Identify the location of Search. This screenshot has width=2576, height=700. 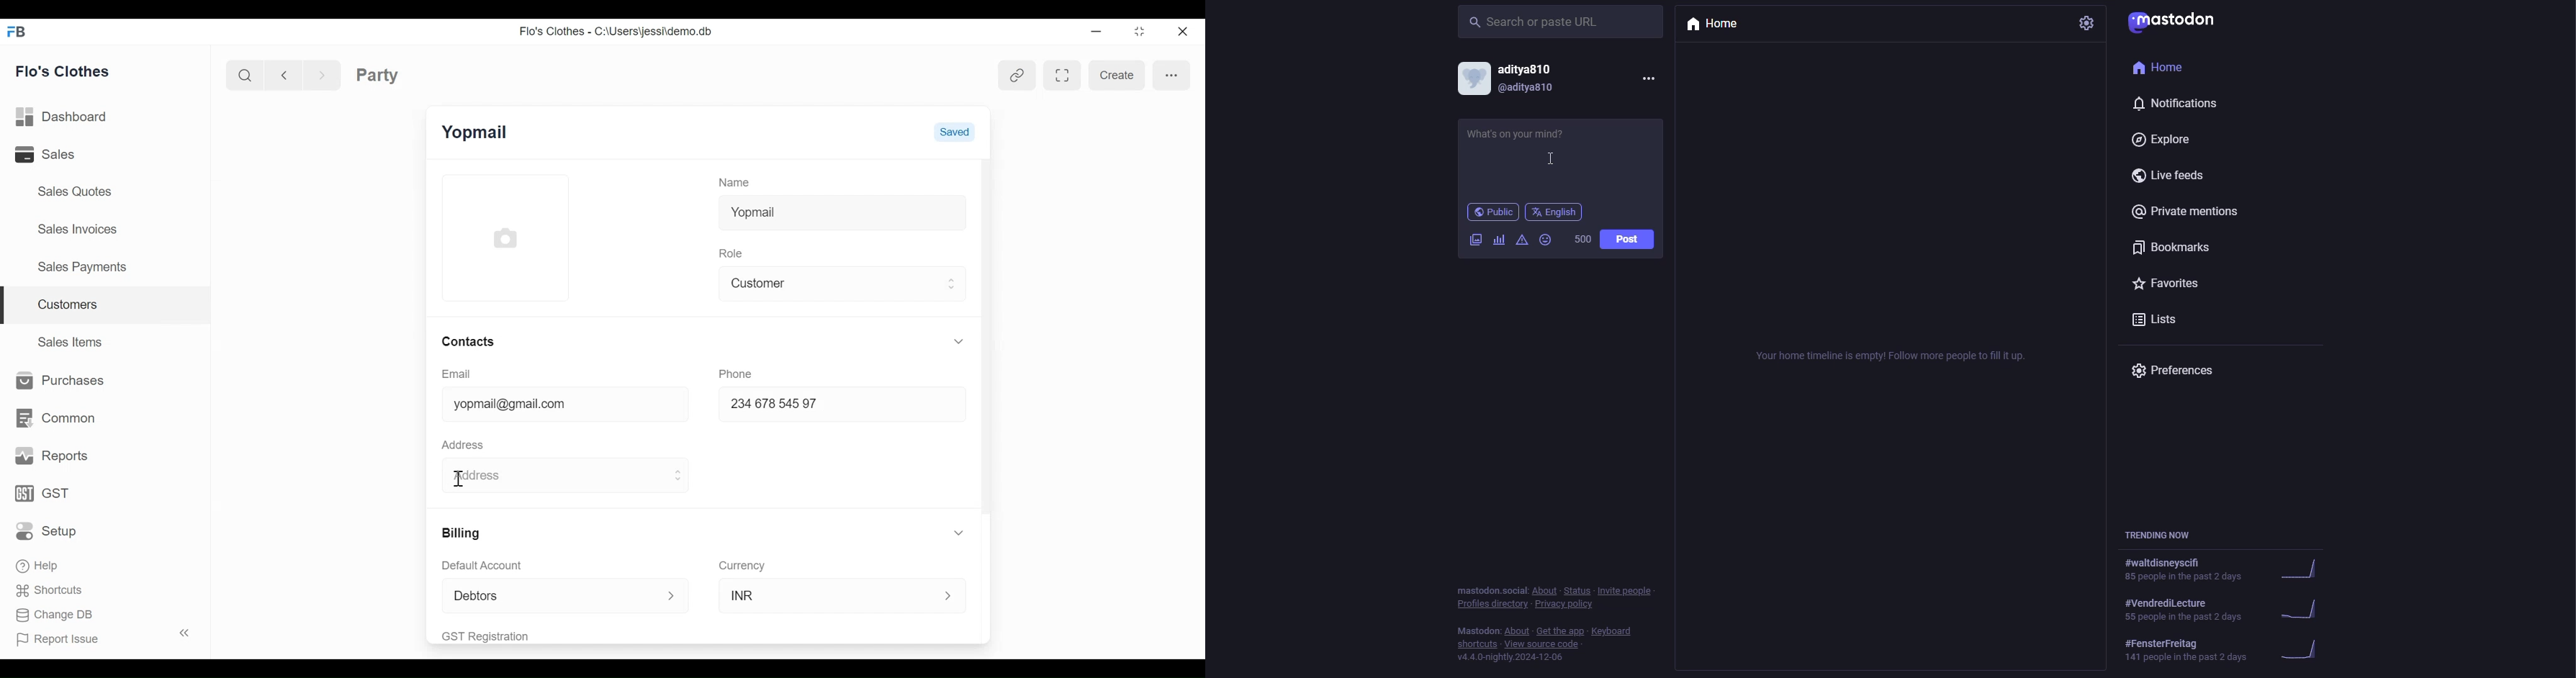
(247, 75).